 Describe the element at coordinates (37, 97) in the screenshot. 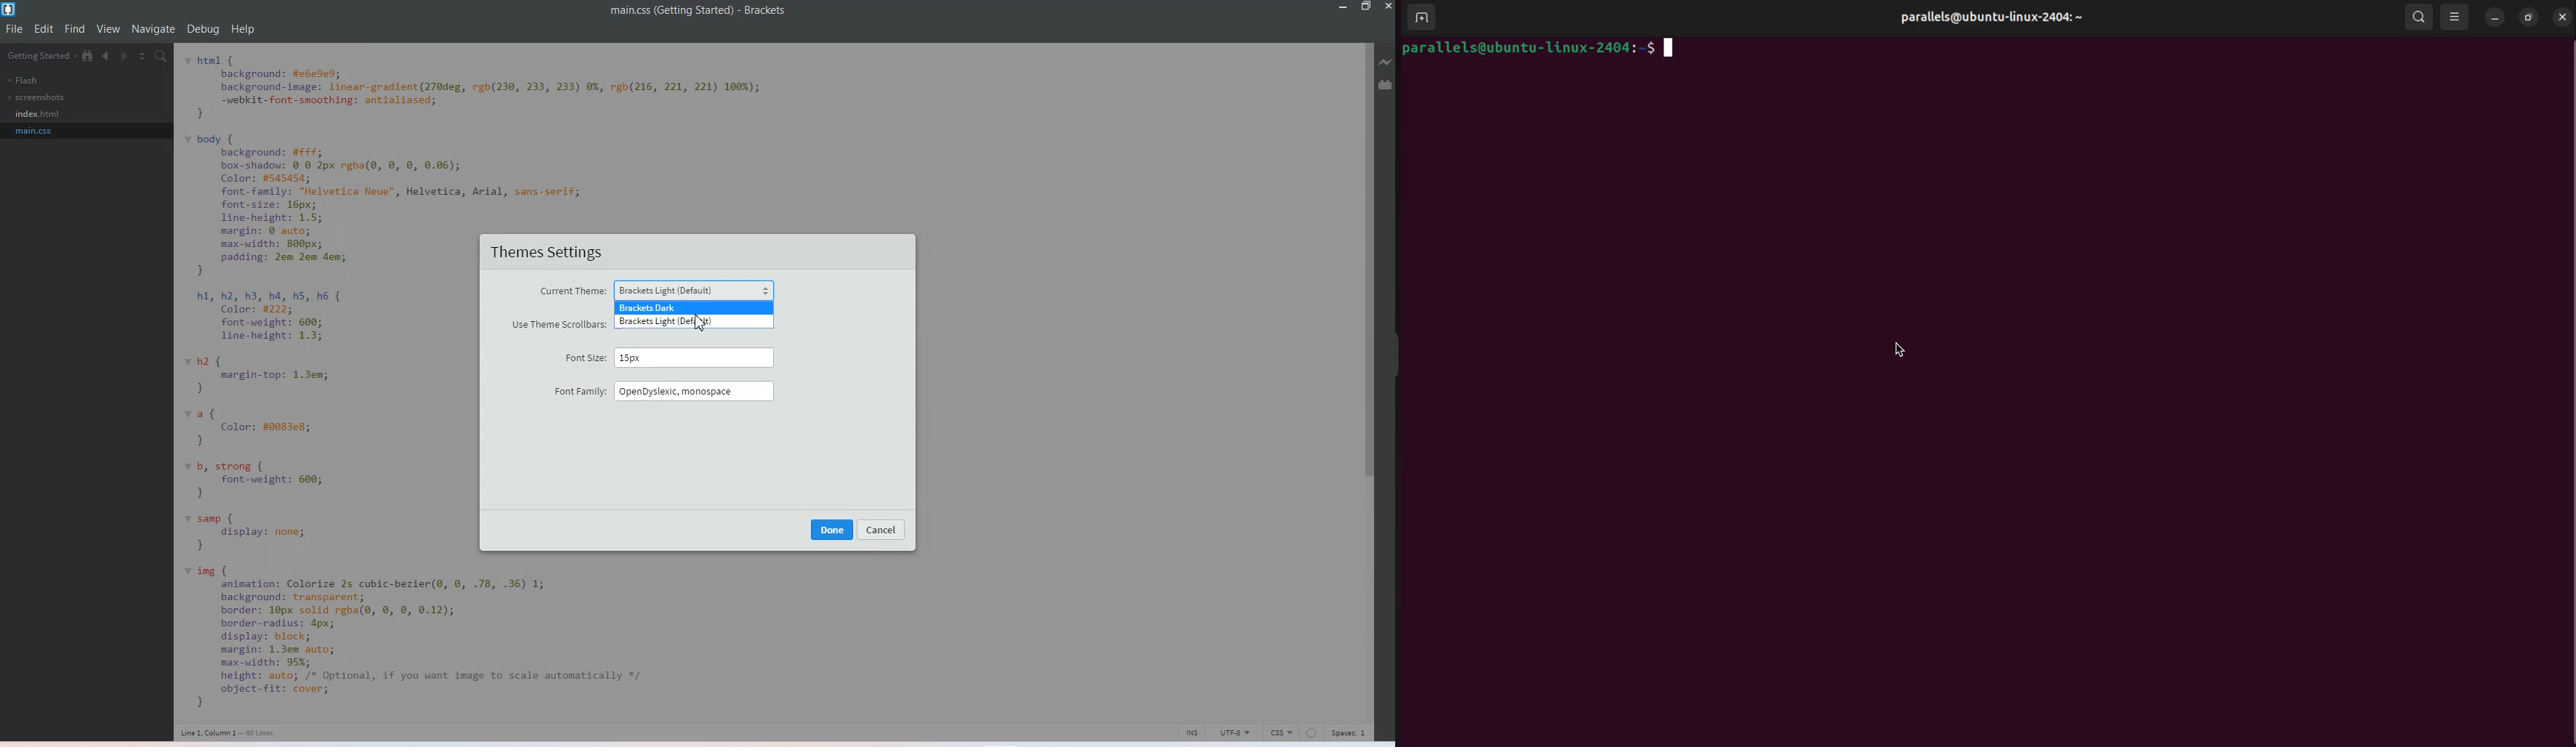

I see `Screenshots` at that location.